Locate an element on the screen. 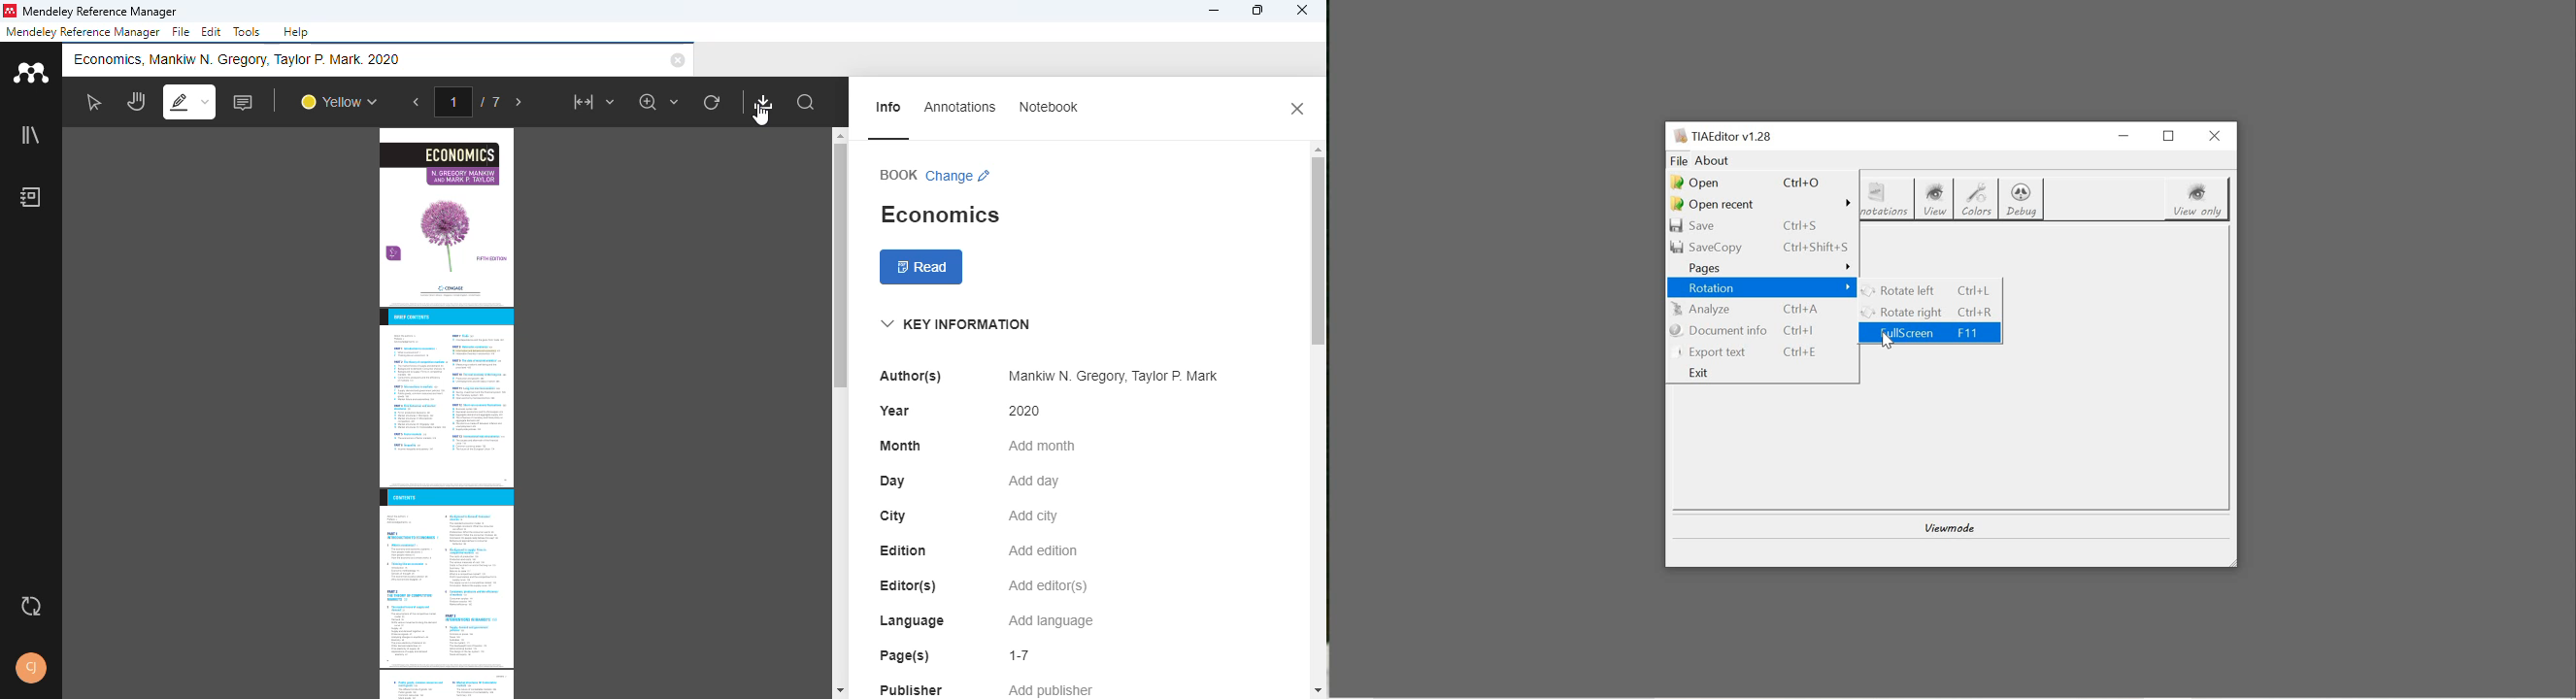 The image size is (2576, 700). publisher is located at coordinates (912, 688).